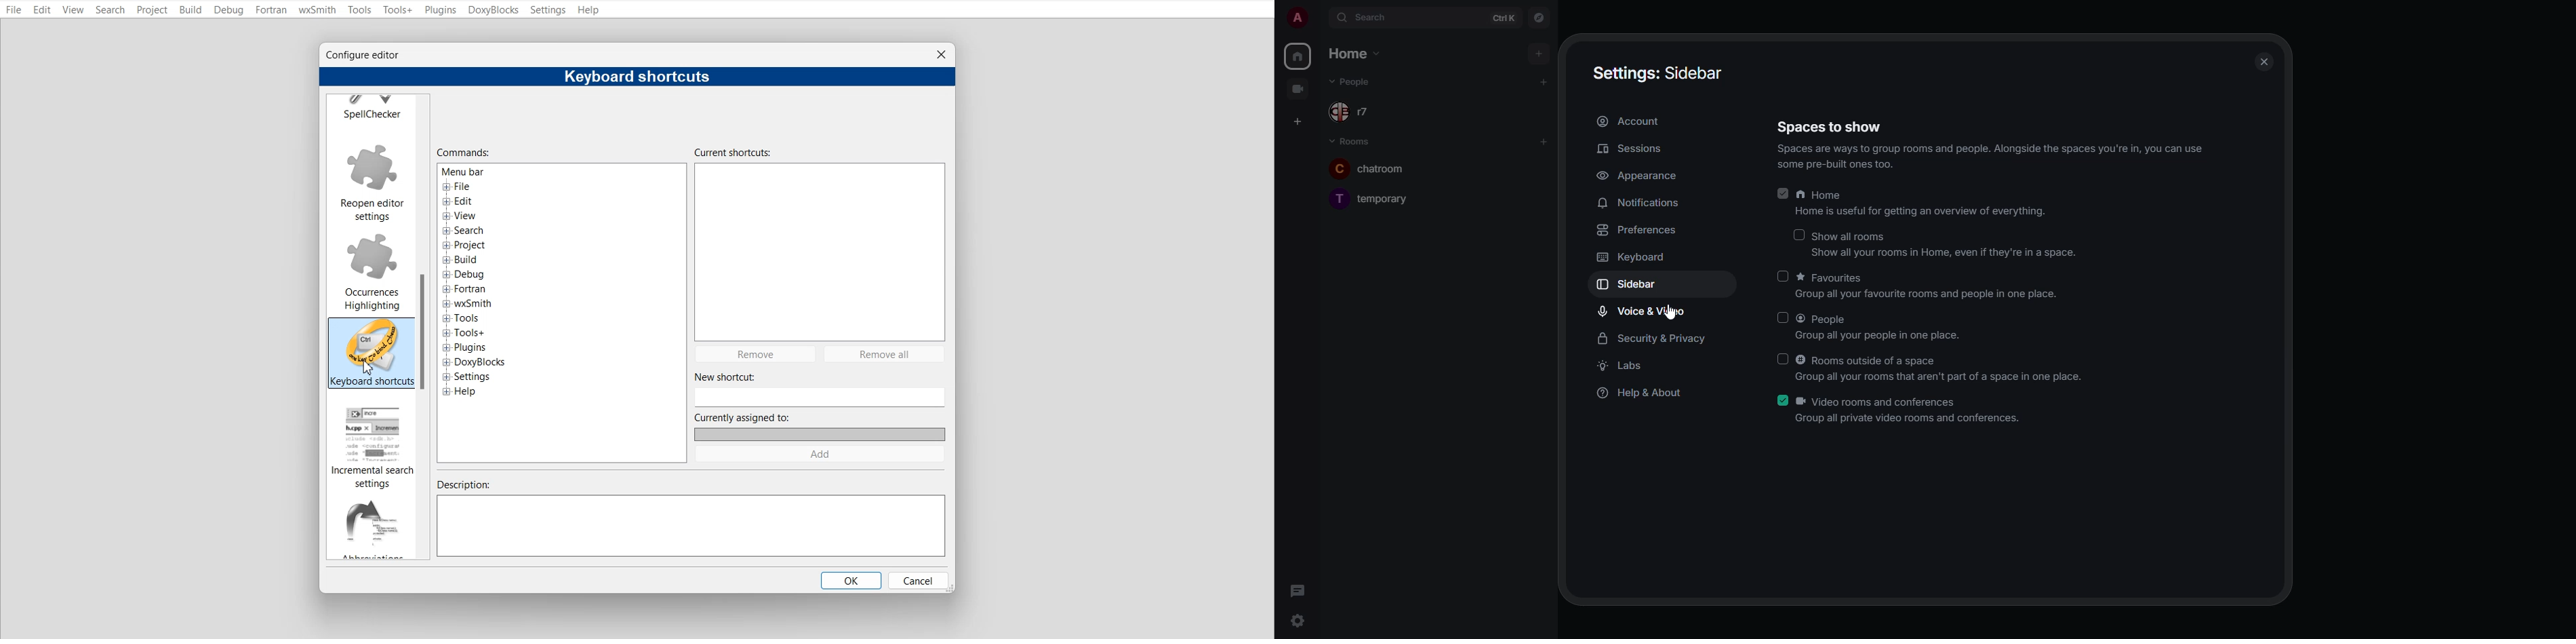  Describe the element at coordinates (1784, 359) in the screenshot. I see `click to enable` at that location.